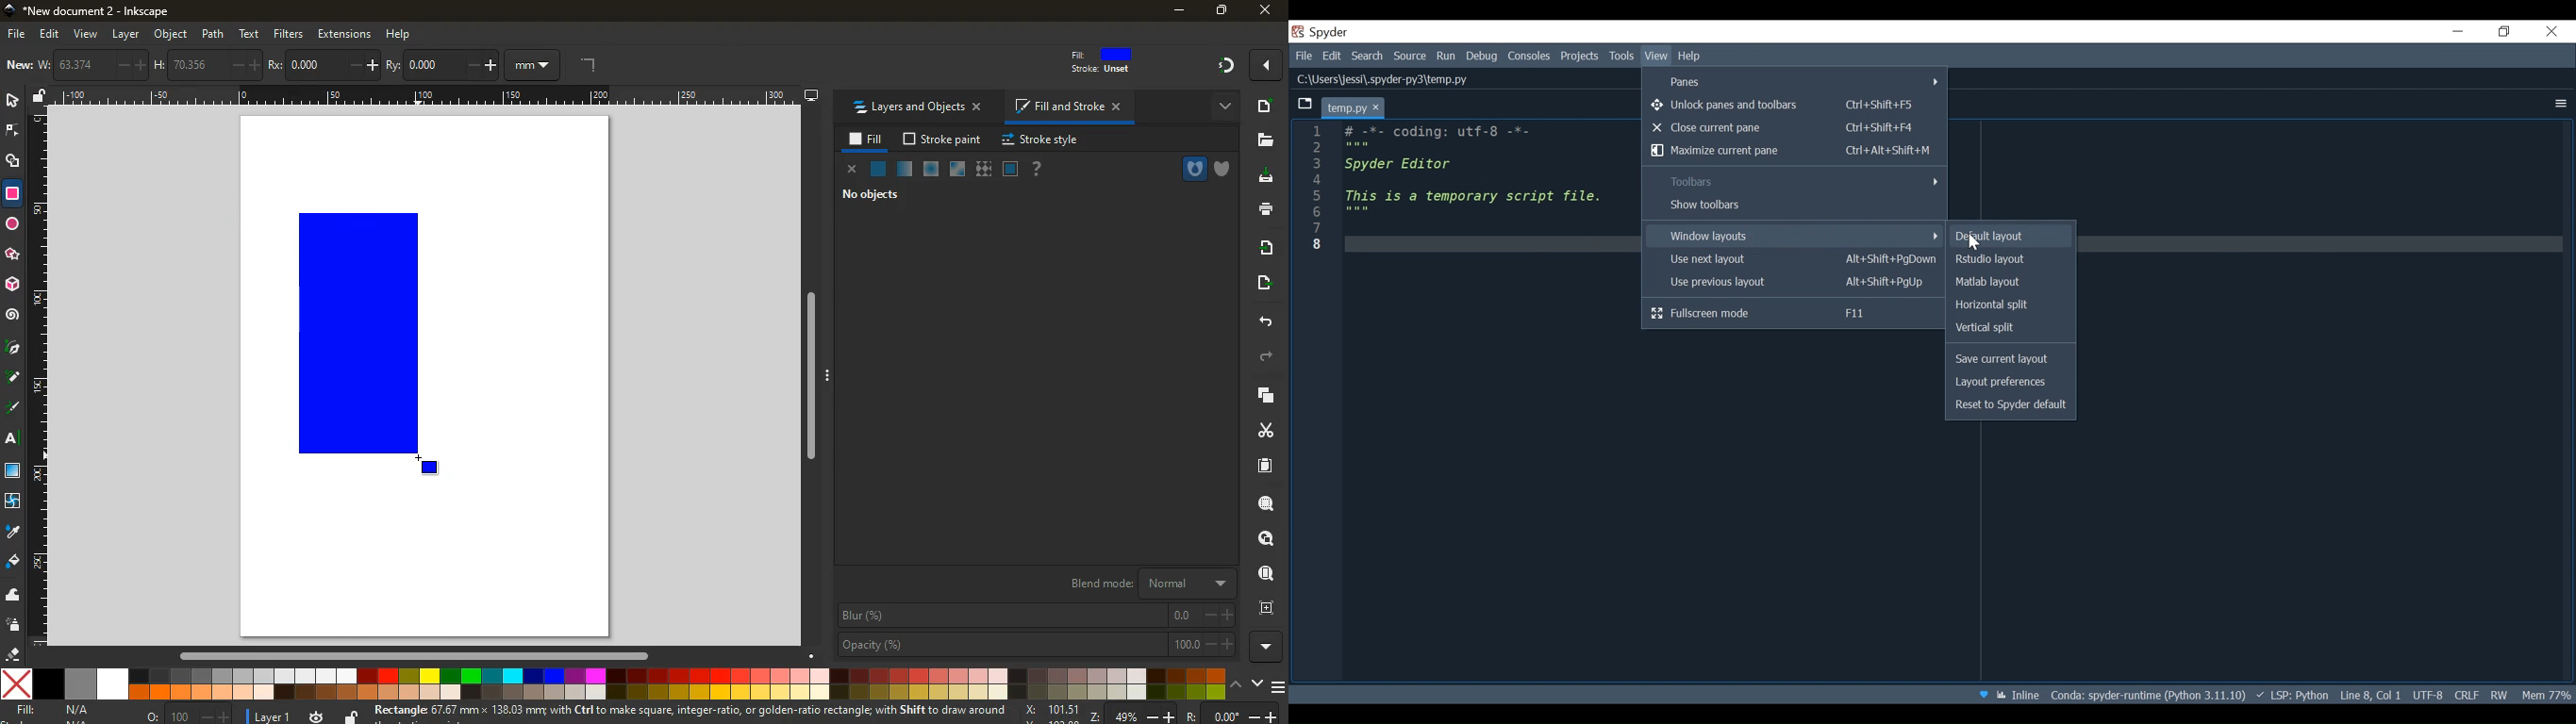 The width and height of the screenshot is (2576, 728). I want to click on mm, so click(535, 64).